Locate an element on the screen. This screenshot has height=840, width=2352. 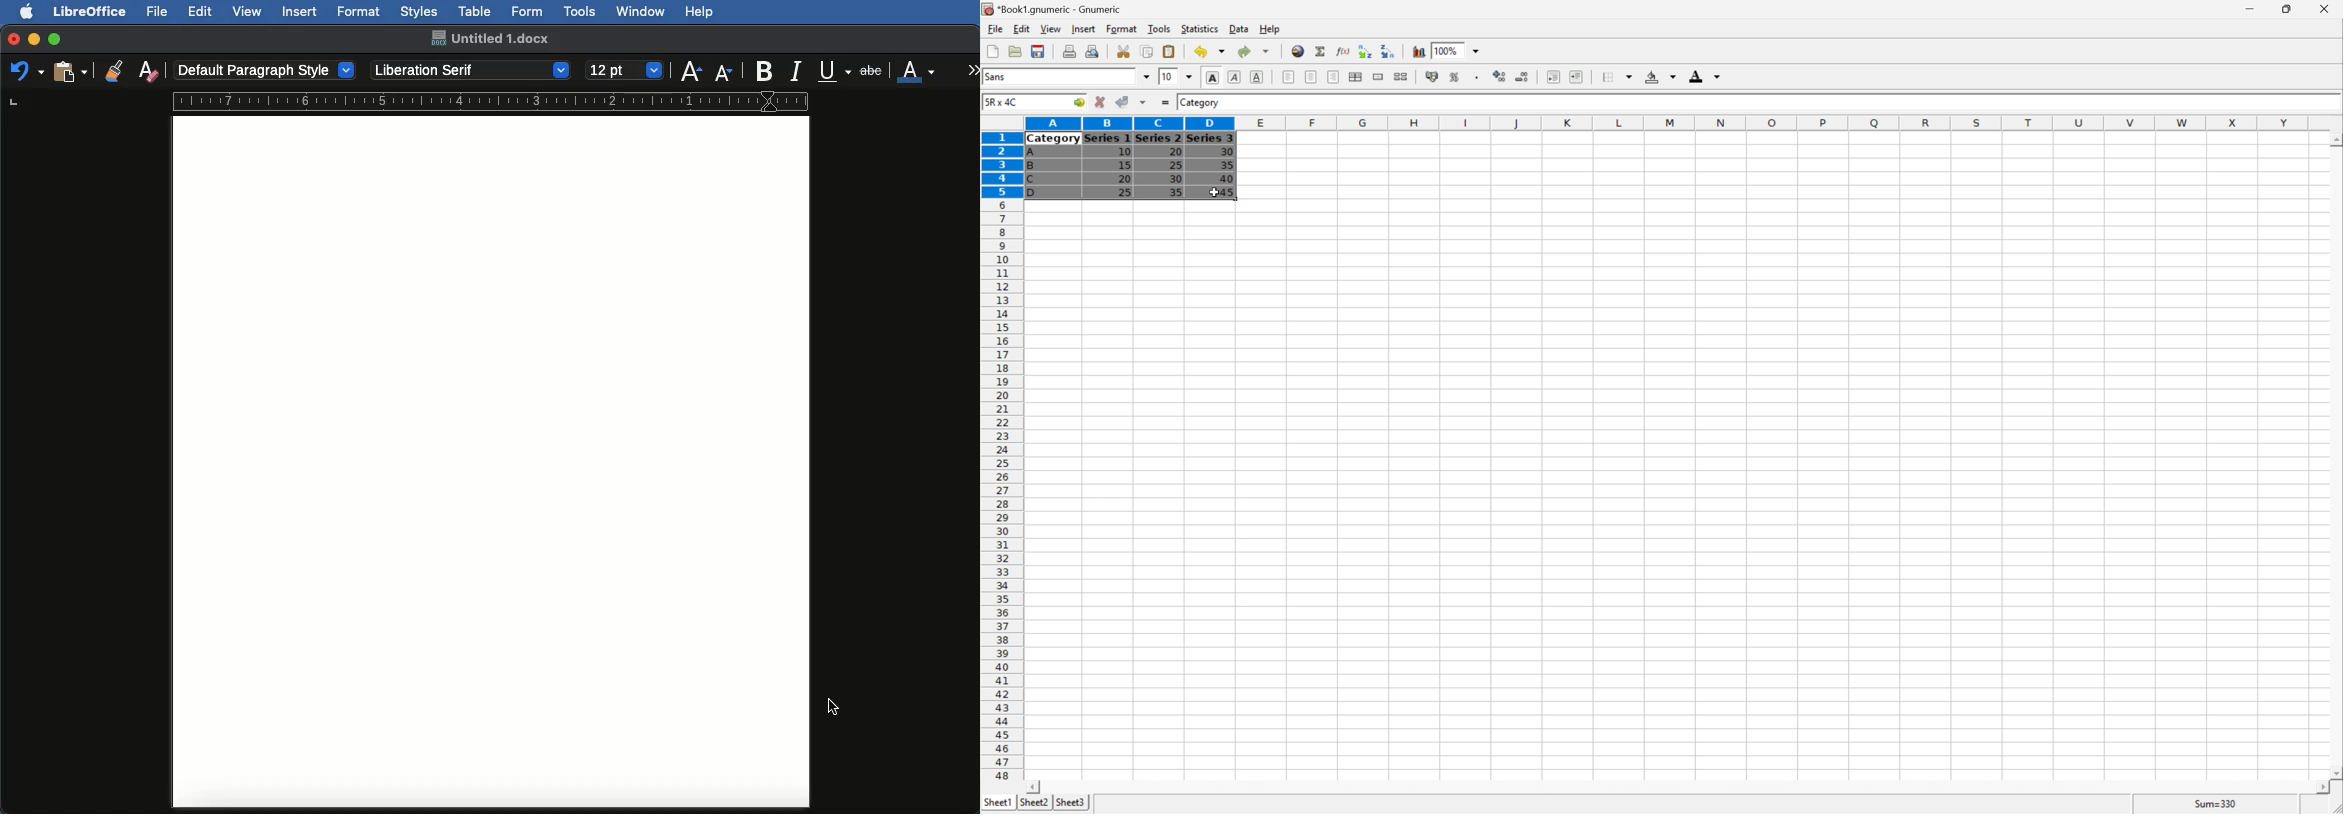
20 is located at coordinates (1124, 179).